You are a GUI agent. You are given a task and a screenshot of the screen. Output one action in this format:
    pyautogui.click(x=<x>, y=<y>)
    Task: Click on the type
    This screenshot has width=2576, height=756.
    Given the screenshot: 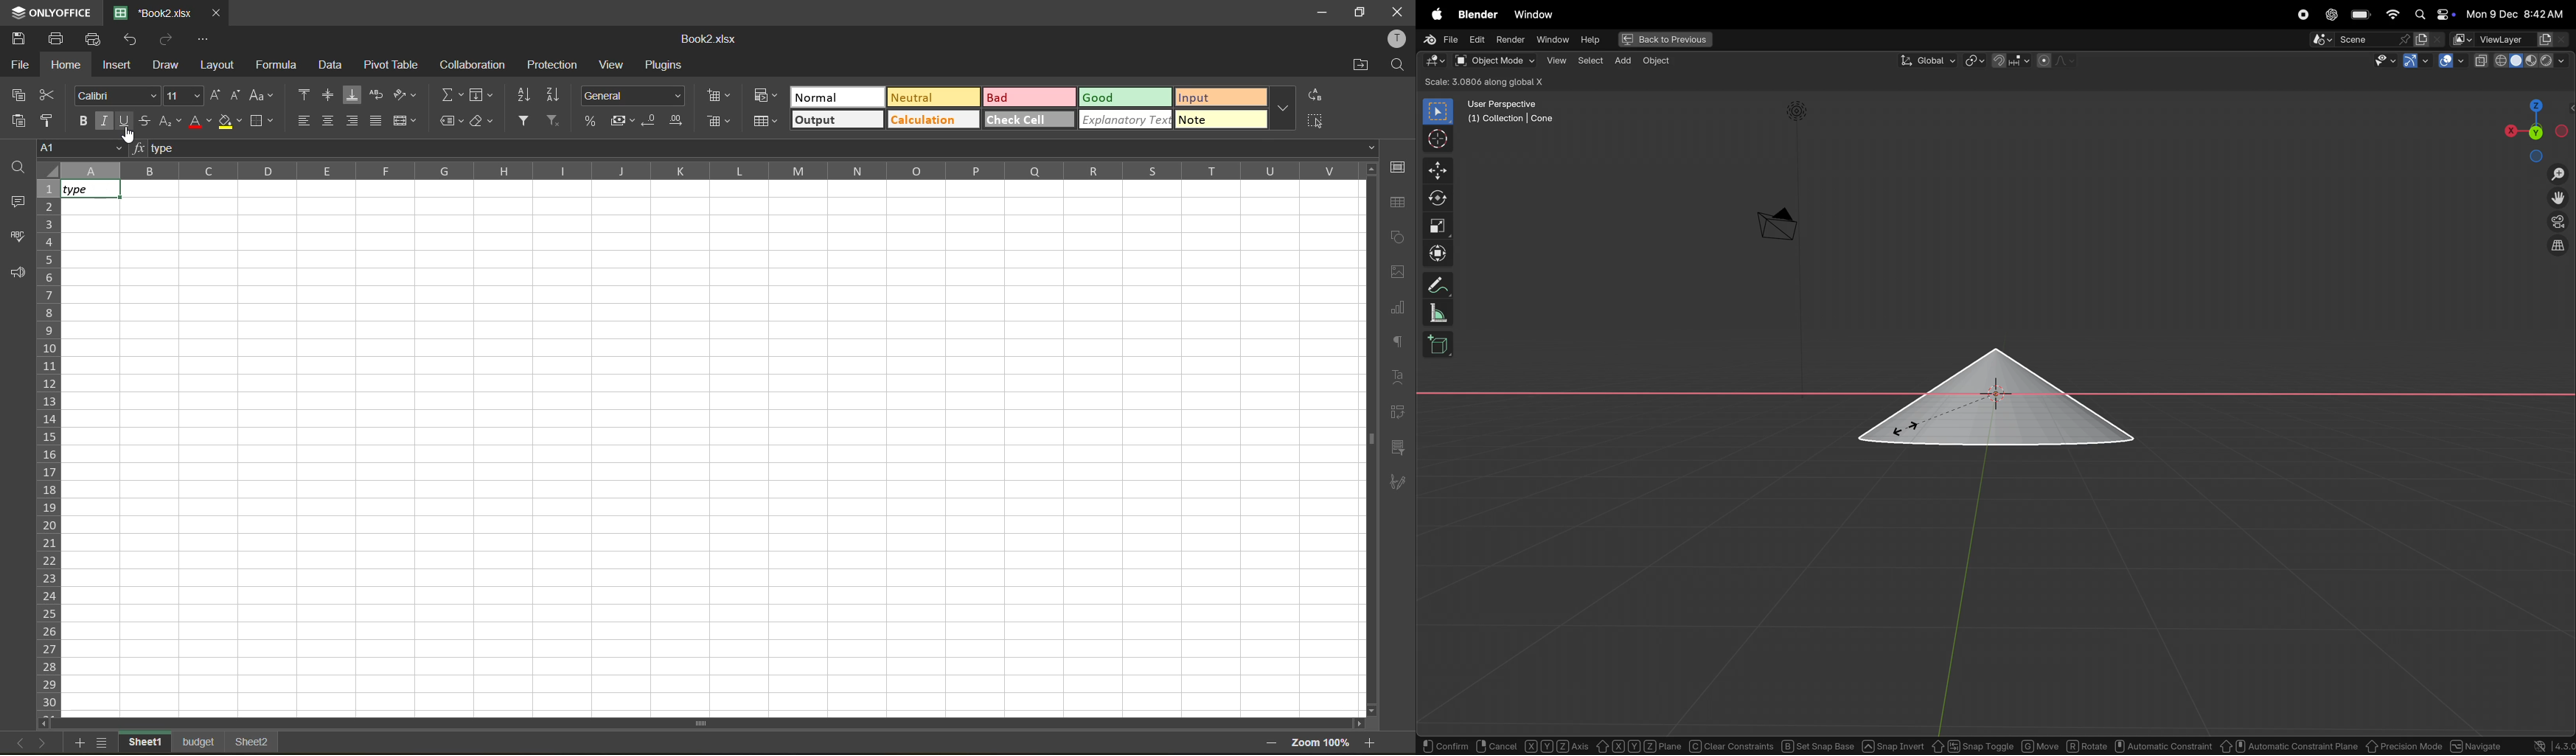 What is the action you would take?
    pyautogui.click(x=87, y=187)
    